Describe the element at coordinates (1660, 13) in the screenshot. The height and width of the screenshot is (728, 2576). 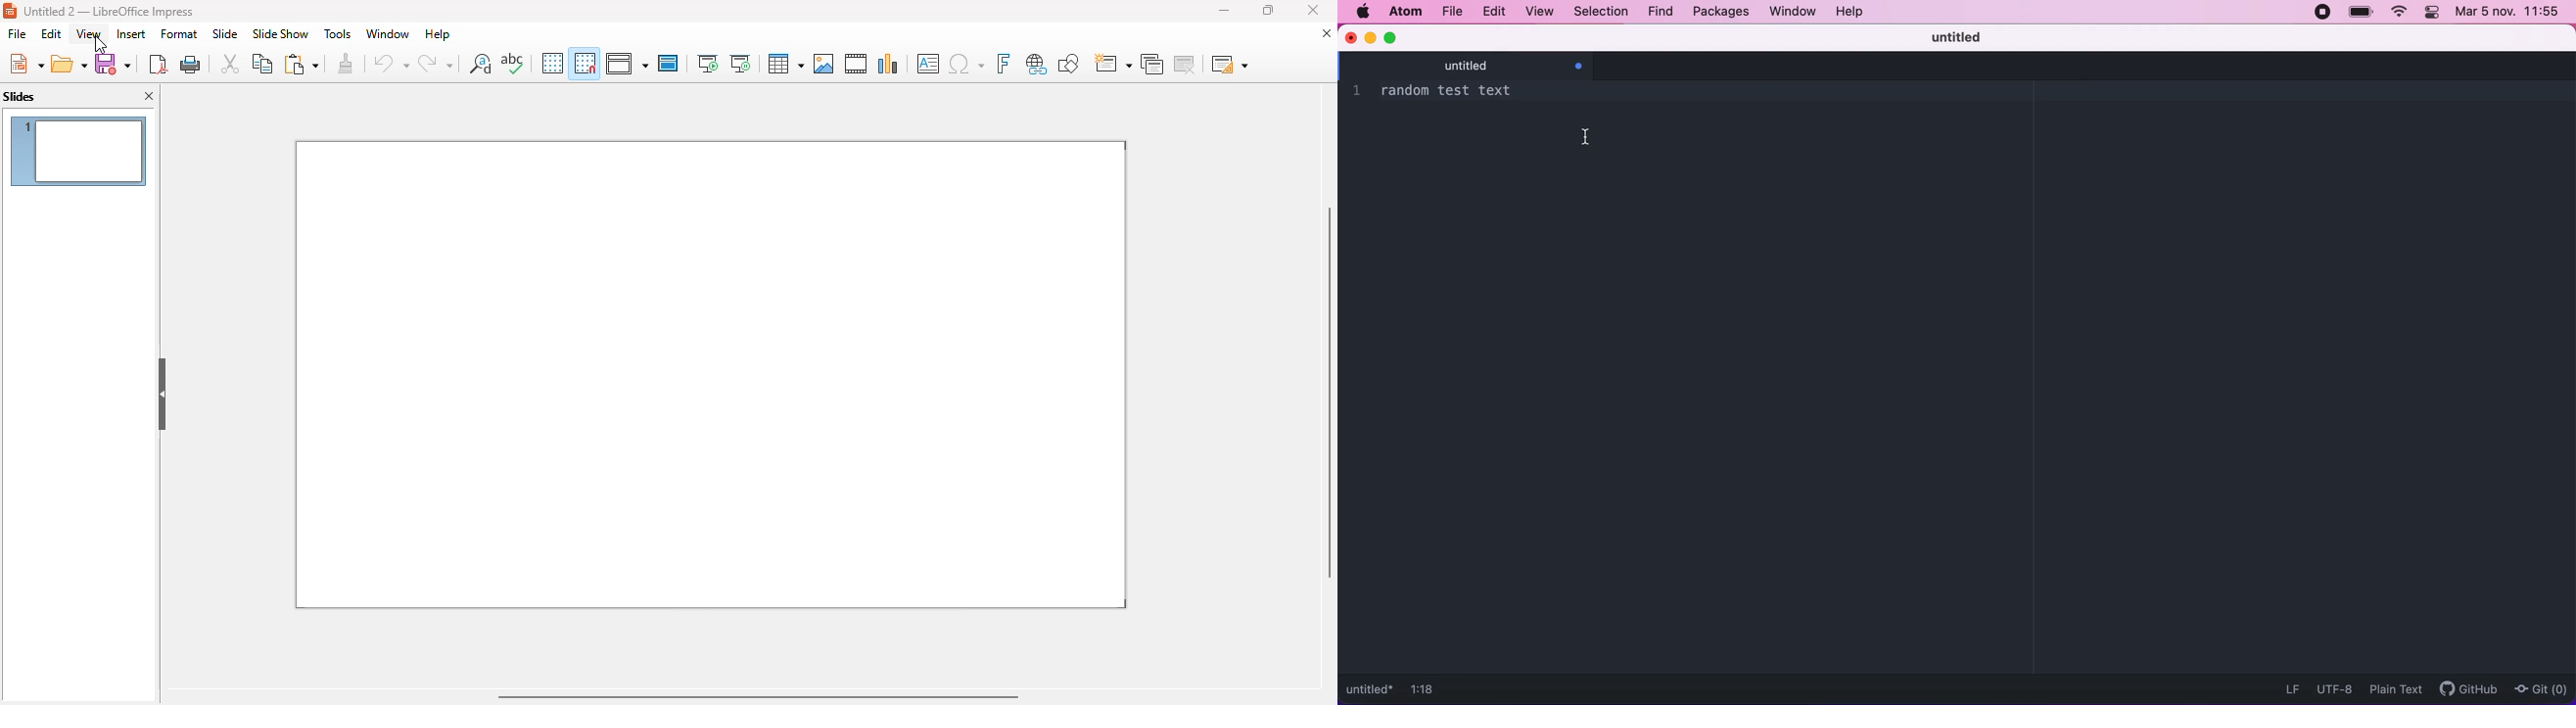
I see `find` at that location.